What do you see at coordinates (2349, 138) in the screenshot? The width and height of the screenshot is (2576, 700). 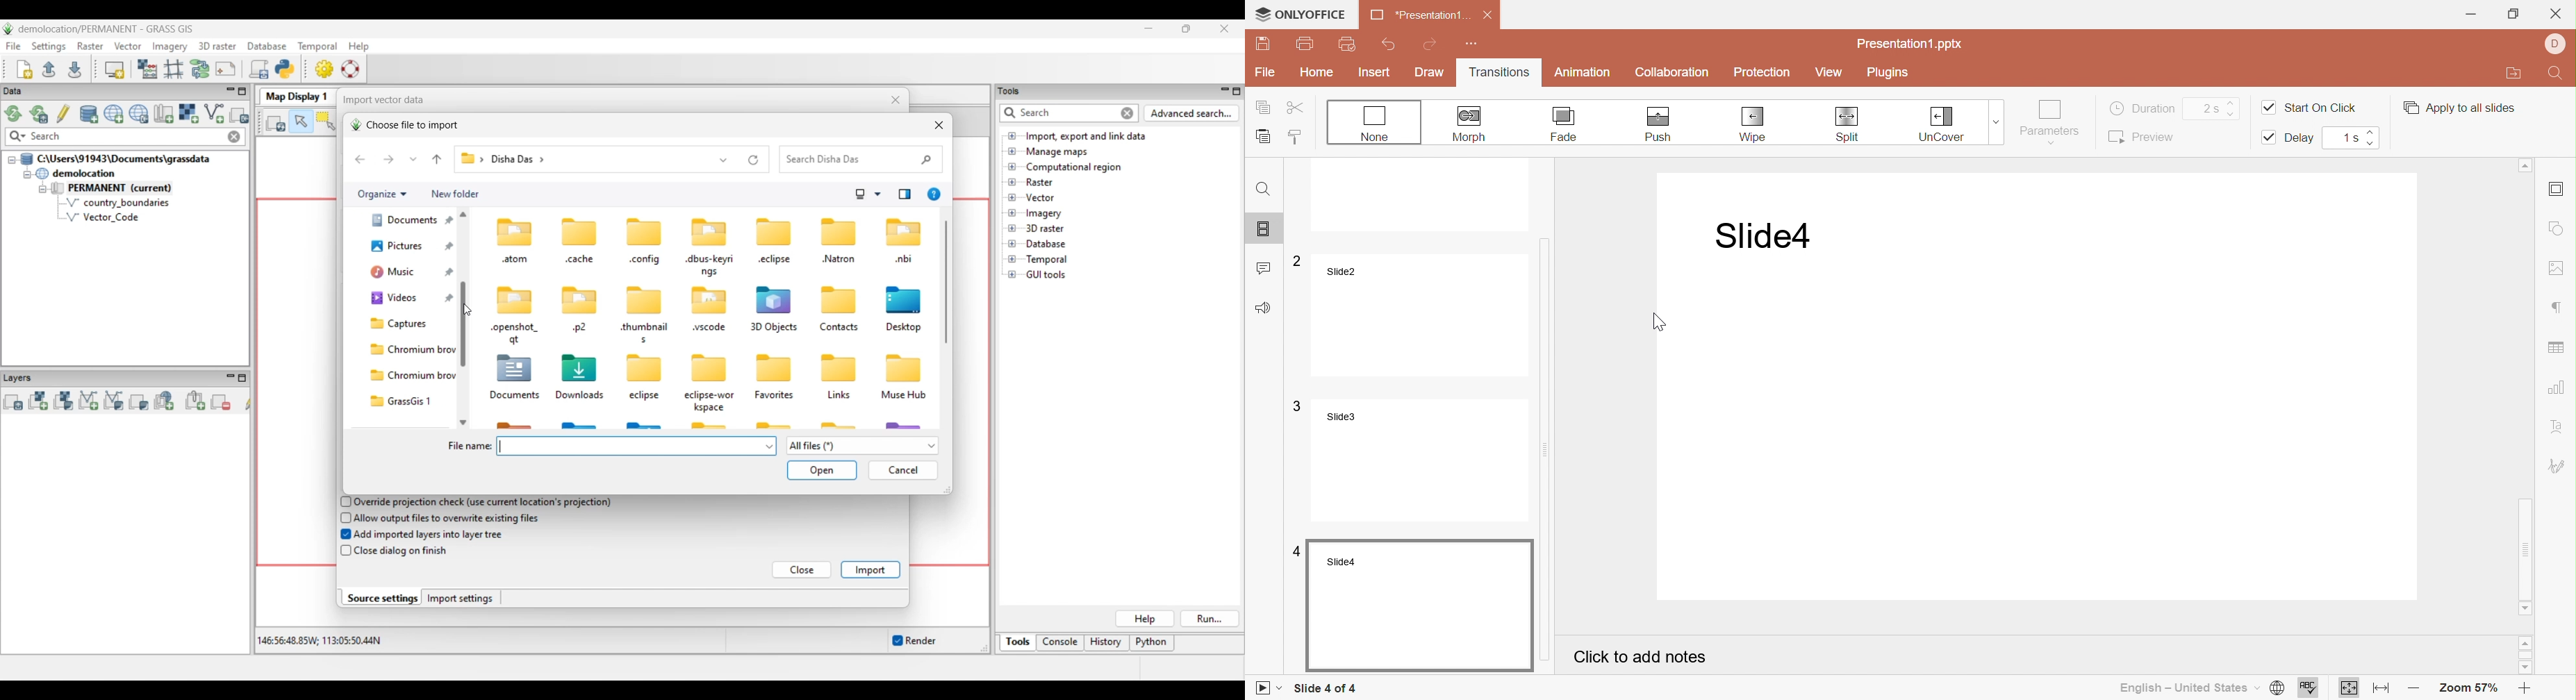 I see `1s` at bounding box center [2349, 138].